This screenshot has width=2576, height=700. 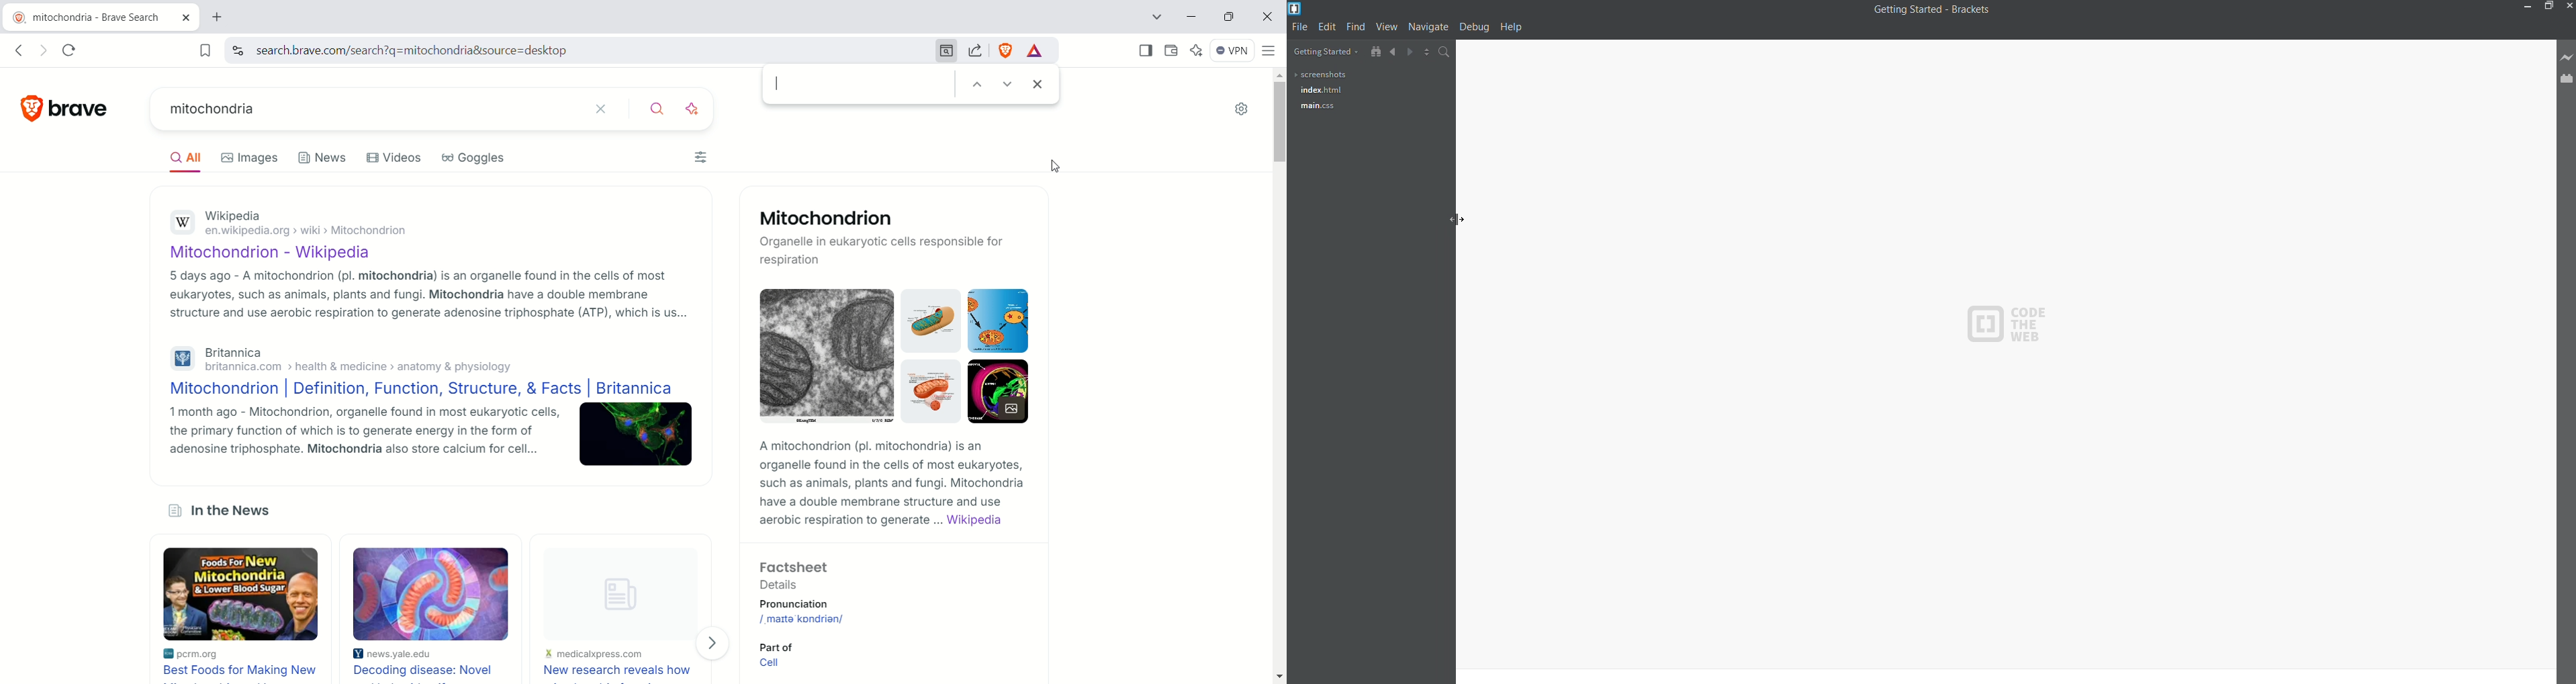 What do you see at coordinates (1443, 52) in the screenshot?
I see `search` at bounding box center [1443, 52].